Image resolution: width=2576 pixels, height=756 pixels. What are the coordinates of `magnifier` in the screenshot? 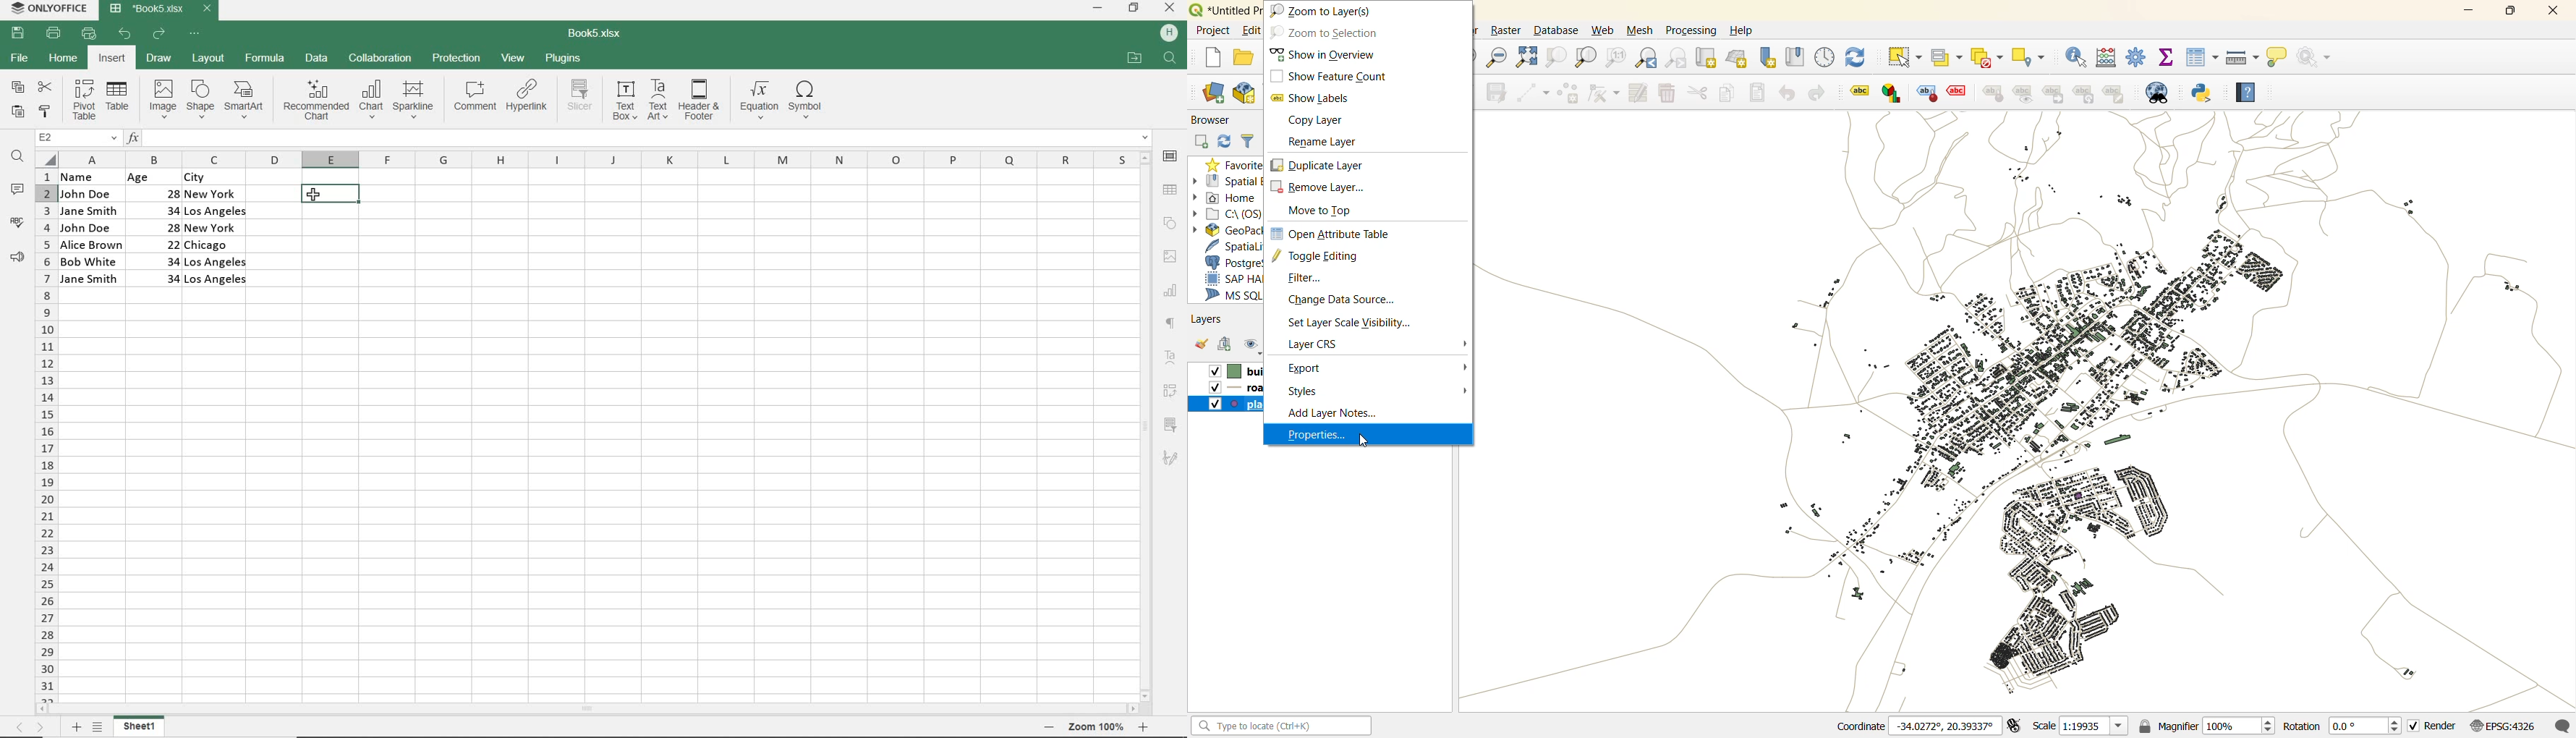 It's located at (2211, 726).